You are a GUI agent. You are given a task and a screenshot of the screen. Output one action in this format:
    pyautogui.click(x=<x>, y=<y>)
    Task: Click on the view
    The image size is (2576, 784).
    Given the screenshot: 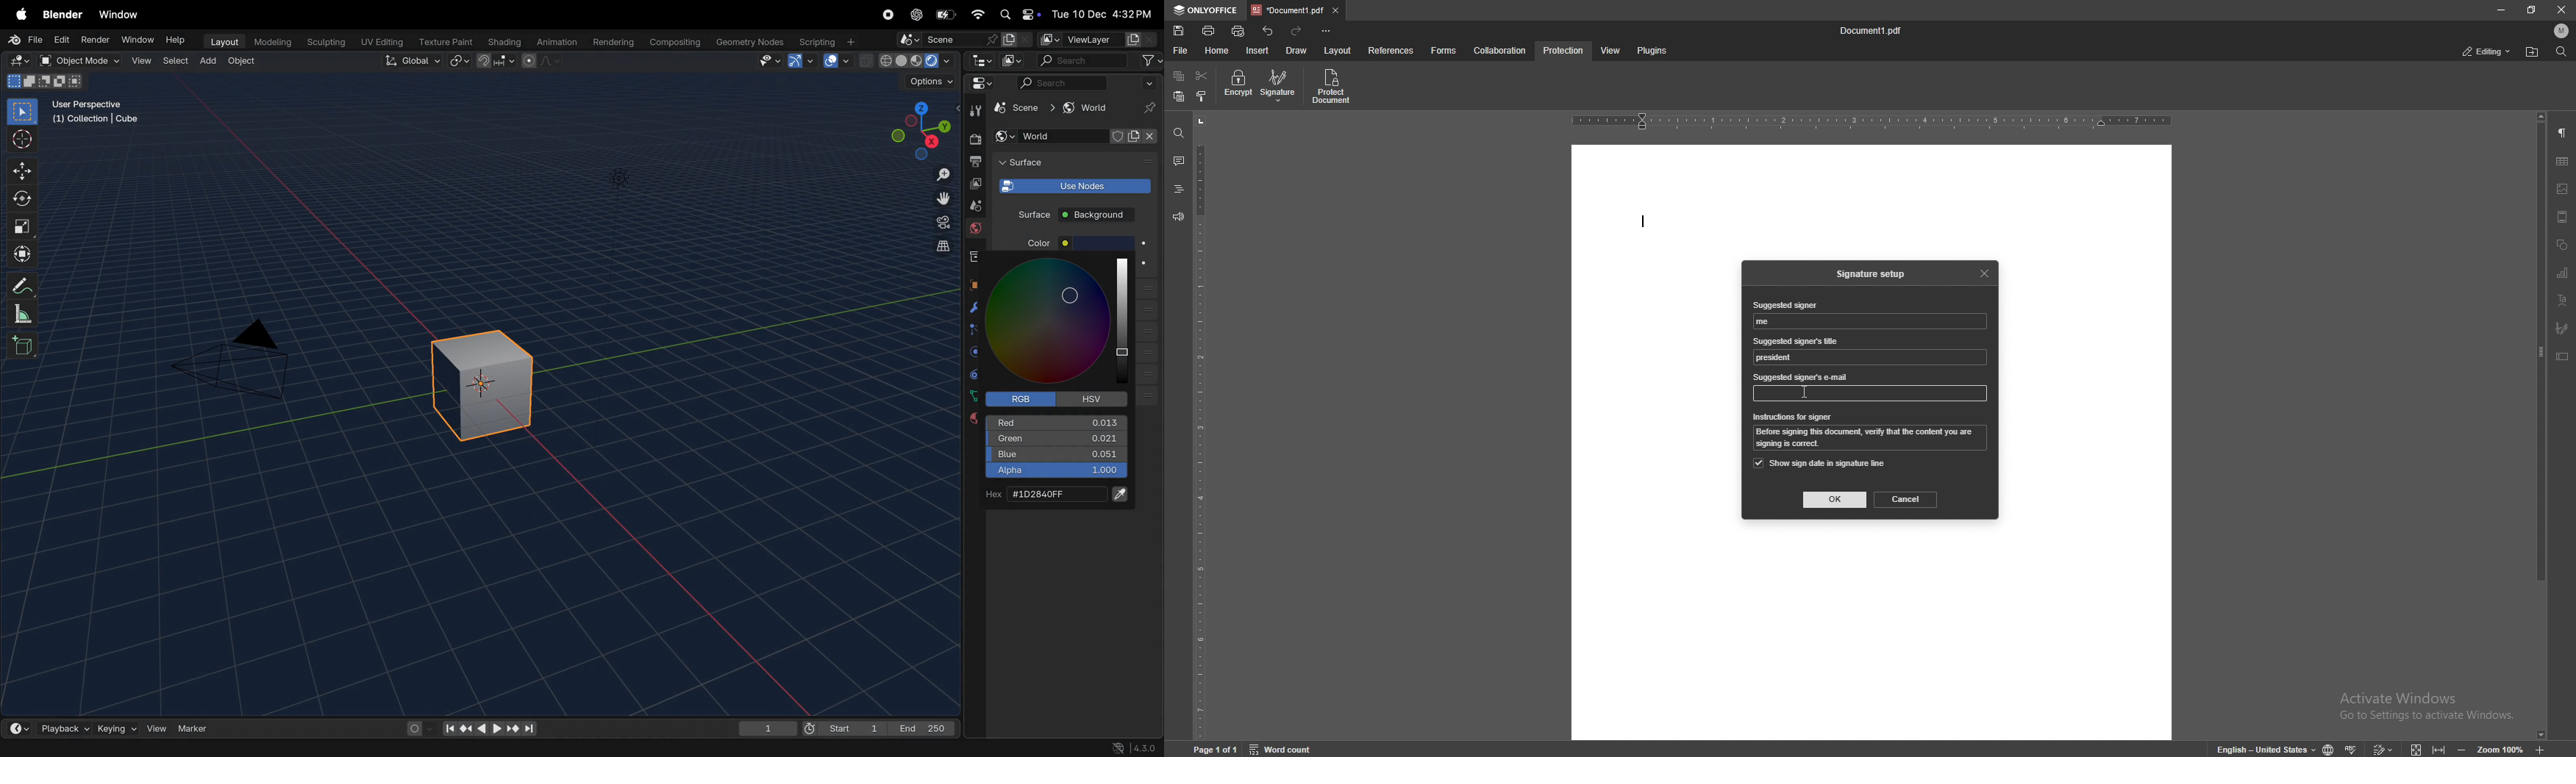 What is the action you would take?
    pyautogui.click(x=157, y=727)
    